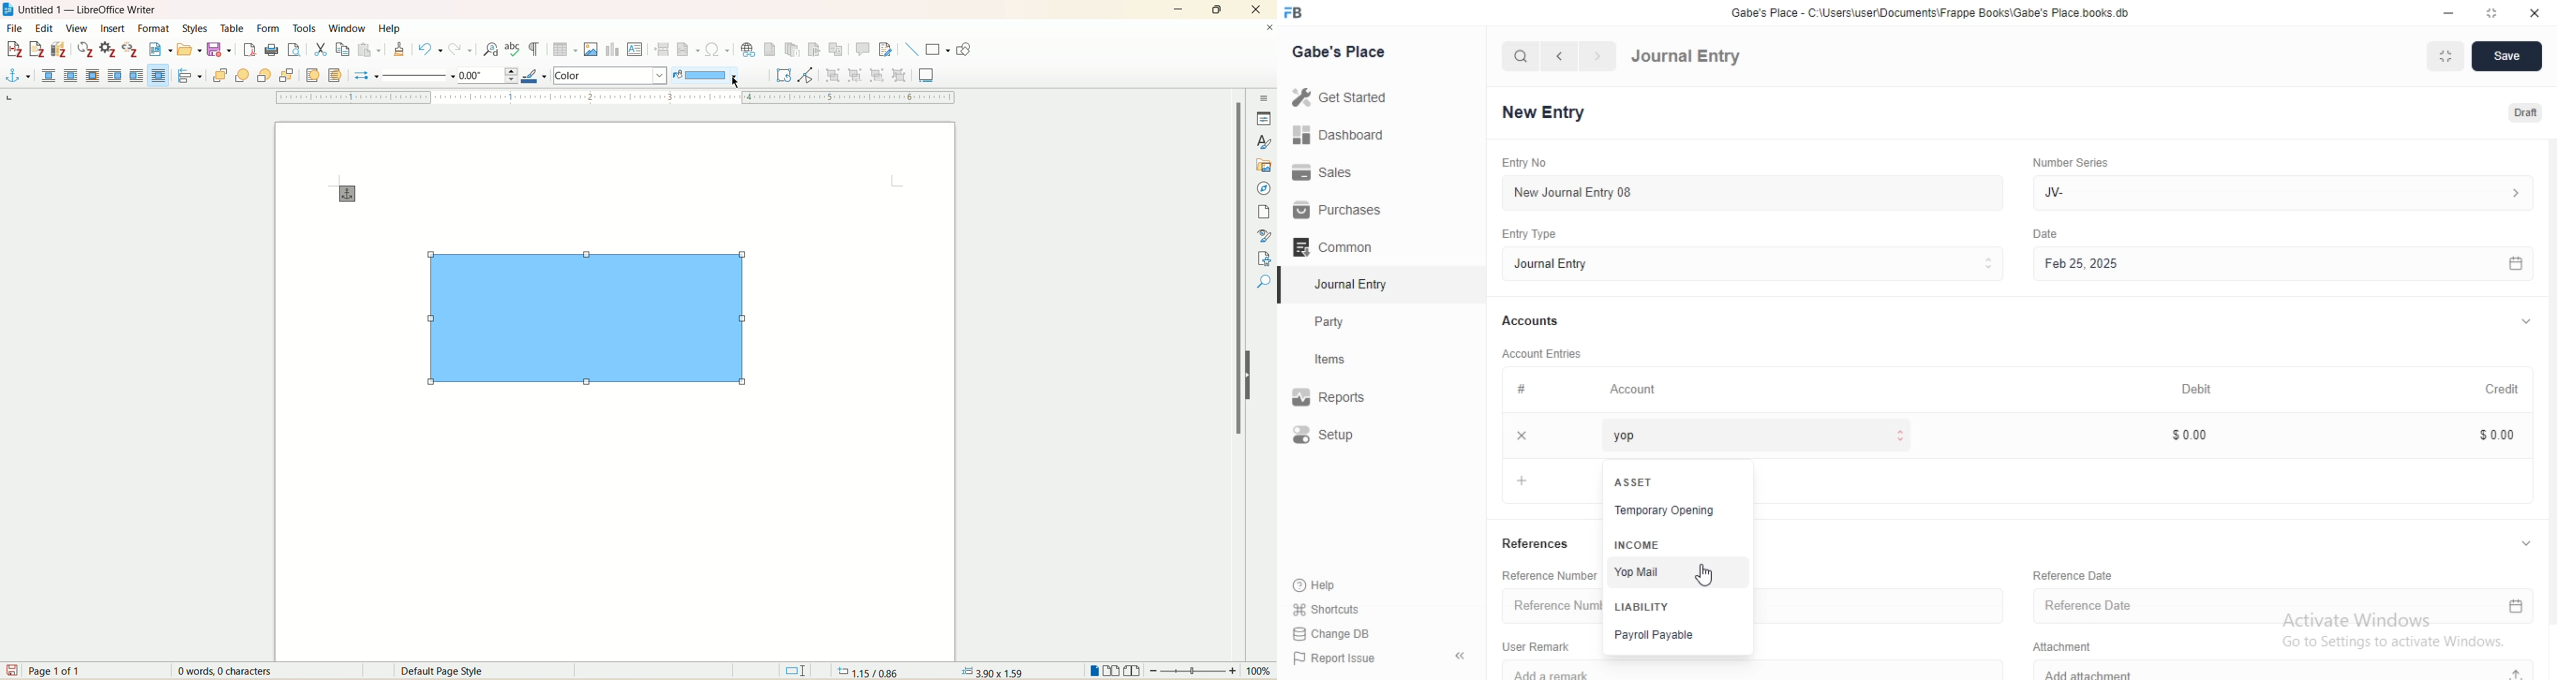 The width and height of the screenshot is (2576, 700). I want to click on Common, so click(1337, 247).